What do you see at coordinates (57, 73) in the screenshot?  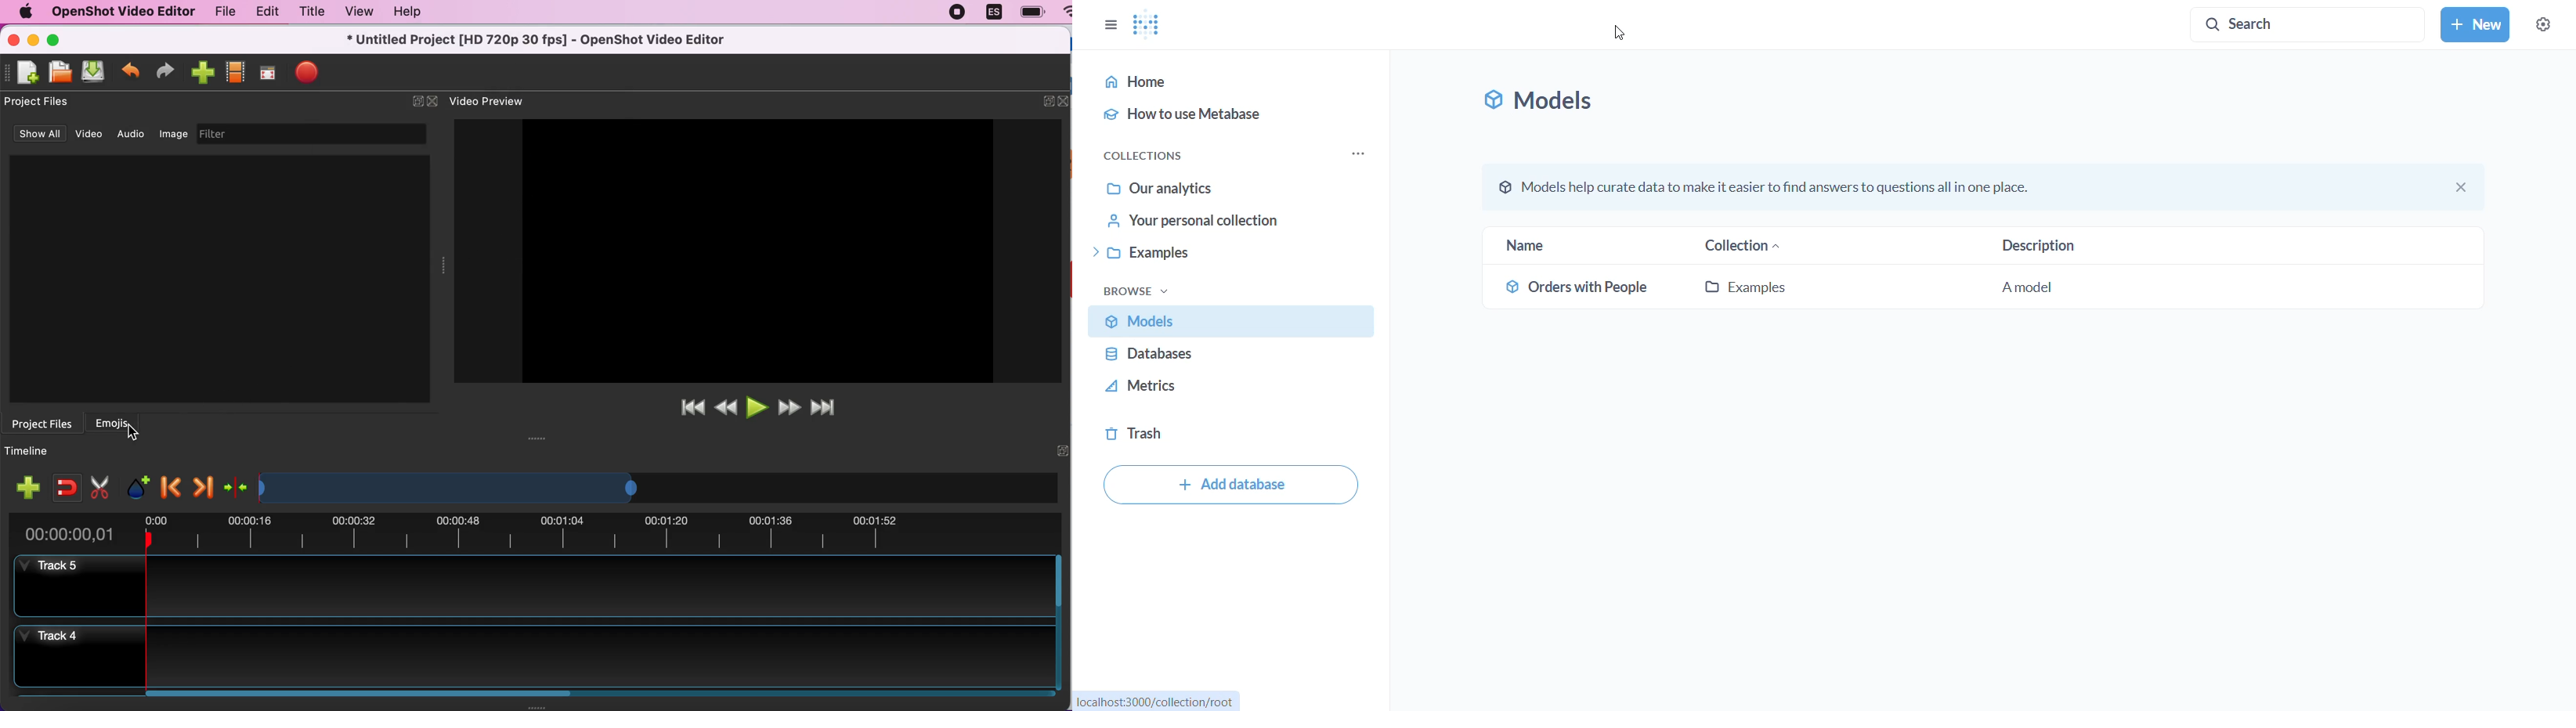 I see `open file` at bounding box center [57, 73].